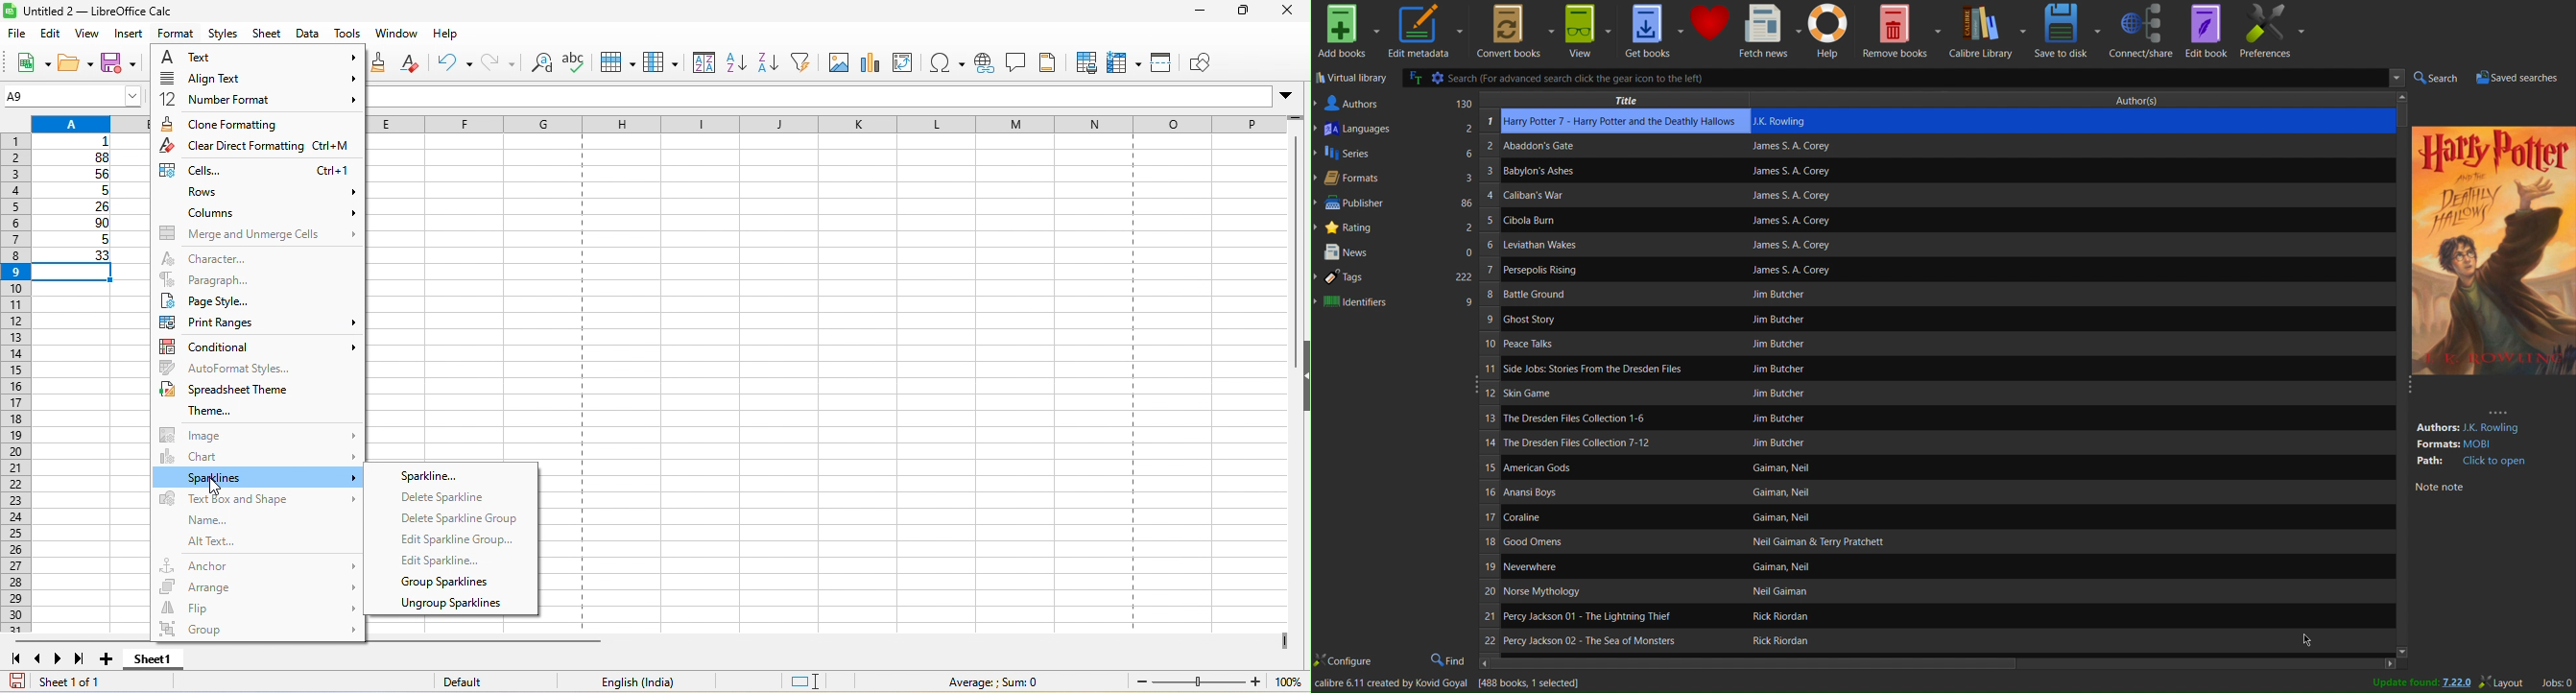  Describe the element at coordinates (123, 65) in the screenshot. I see `save` at that location.